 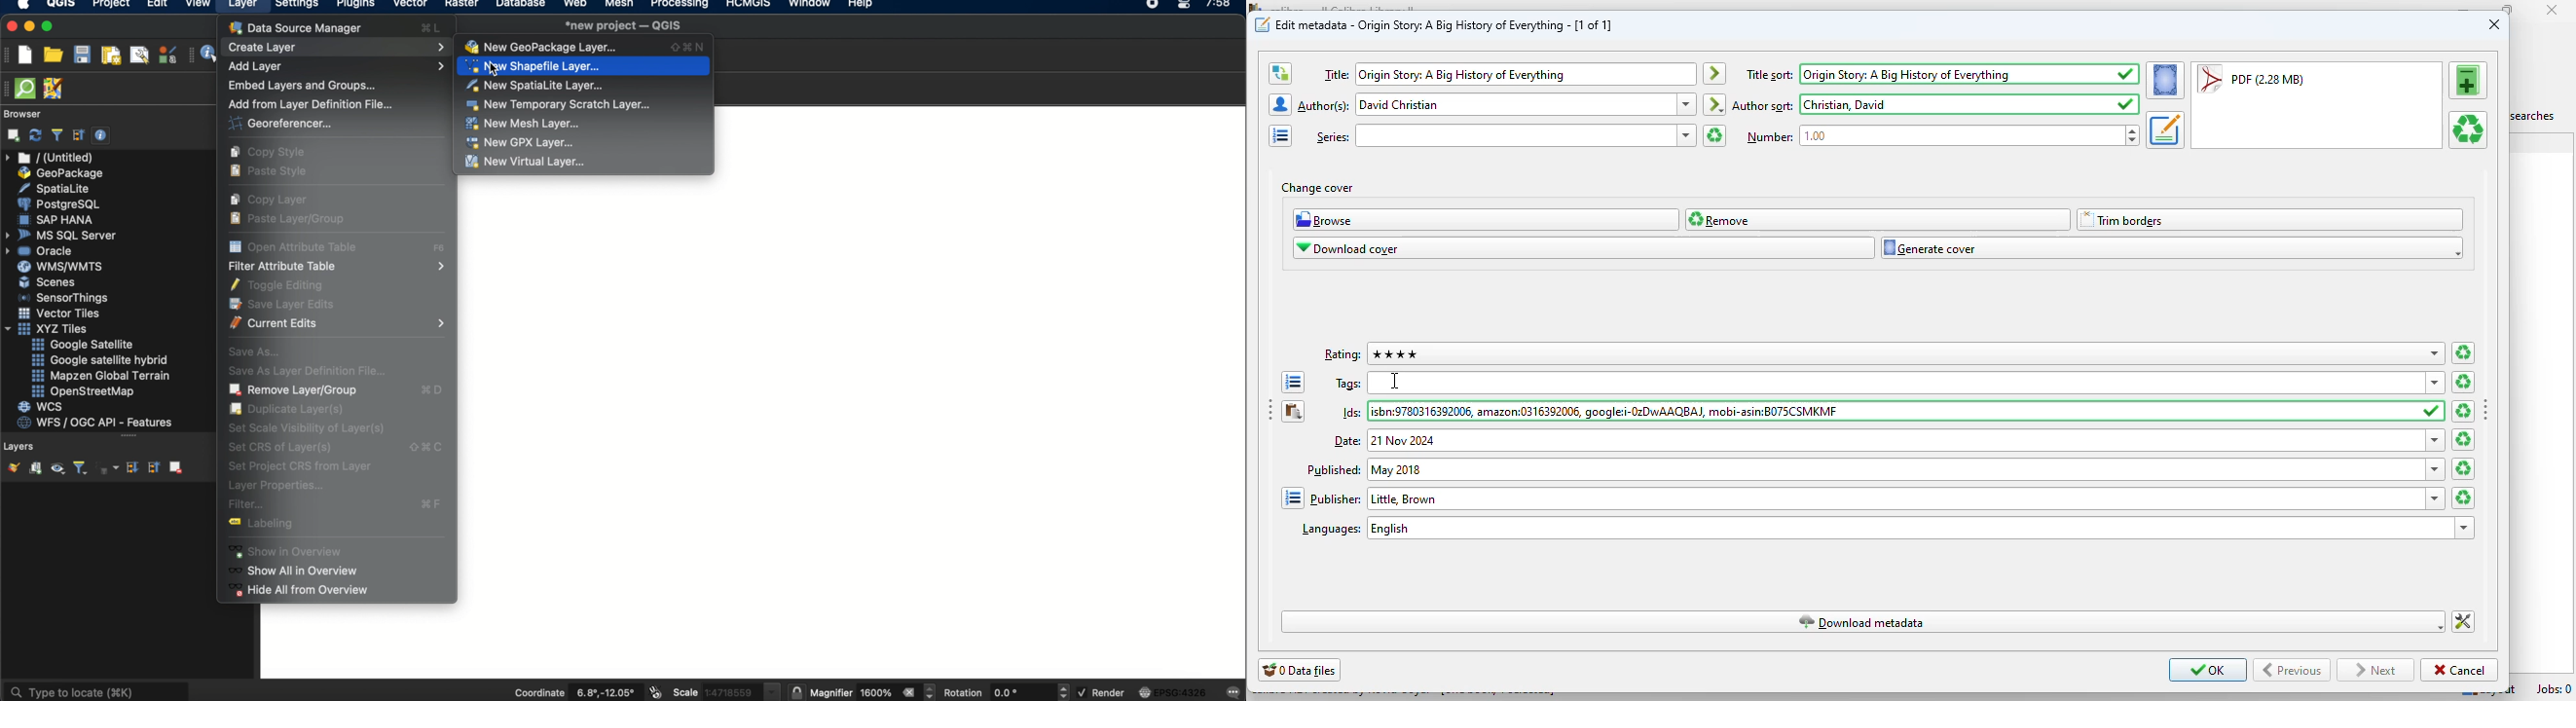 I want to click on new project, so click(x=25, y=55).